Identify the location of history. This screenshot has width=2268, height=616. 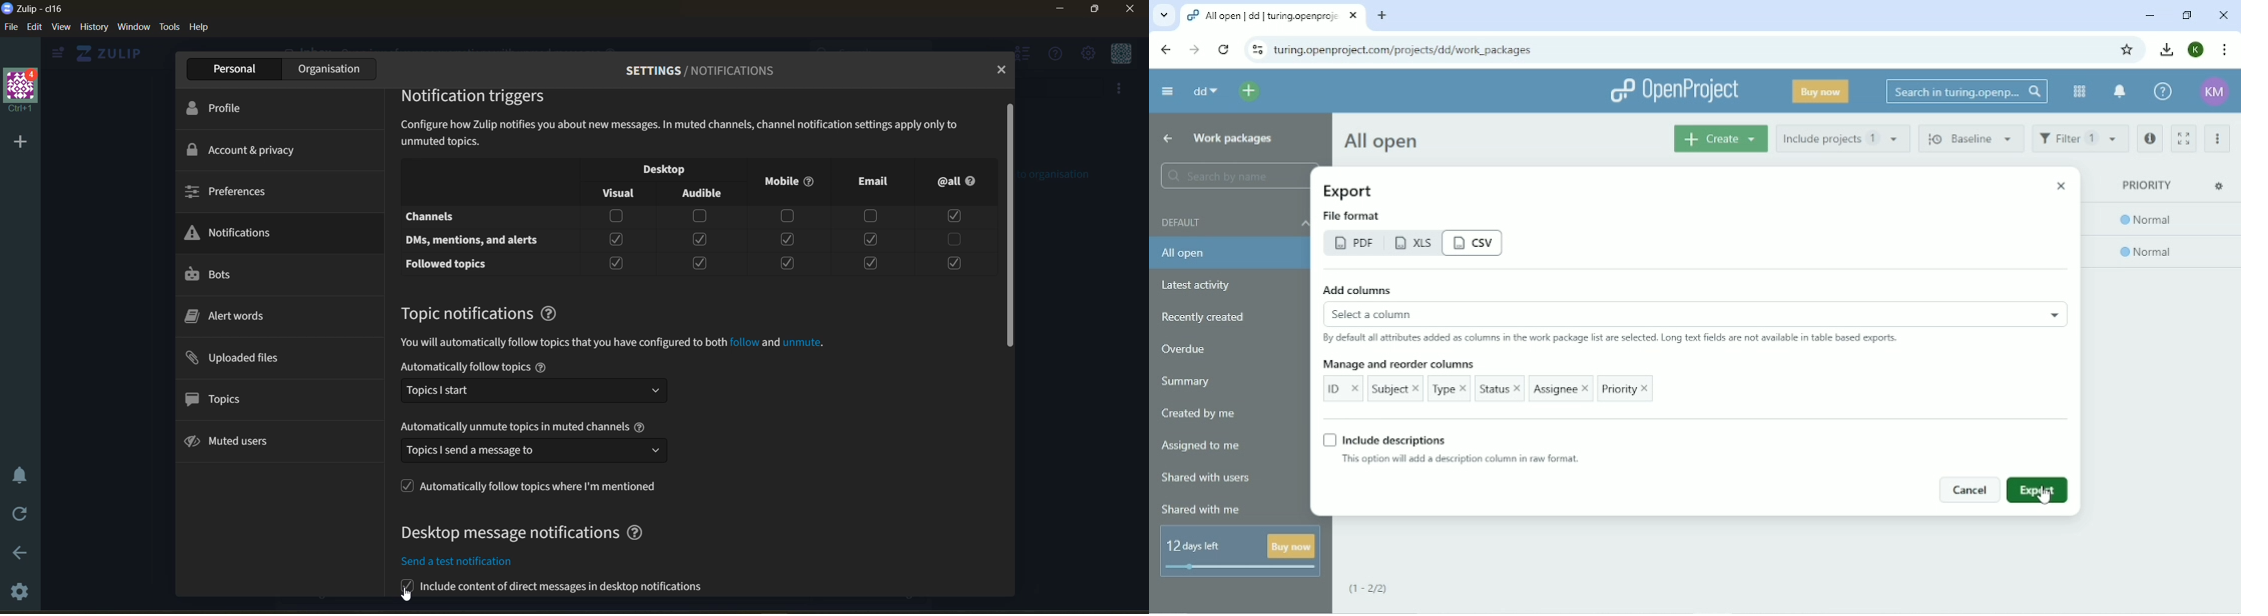
(94, 28).